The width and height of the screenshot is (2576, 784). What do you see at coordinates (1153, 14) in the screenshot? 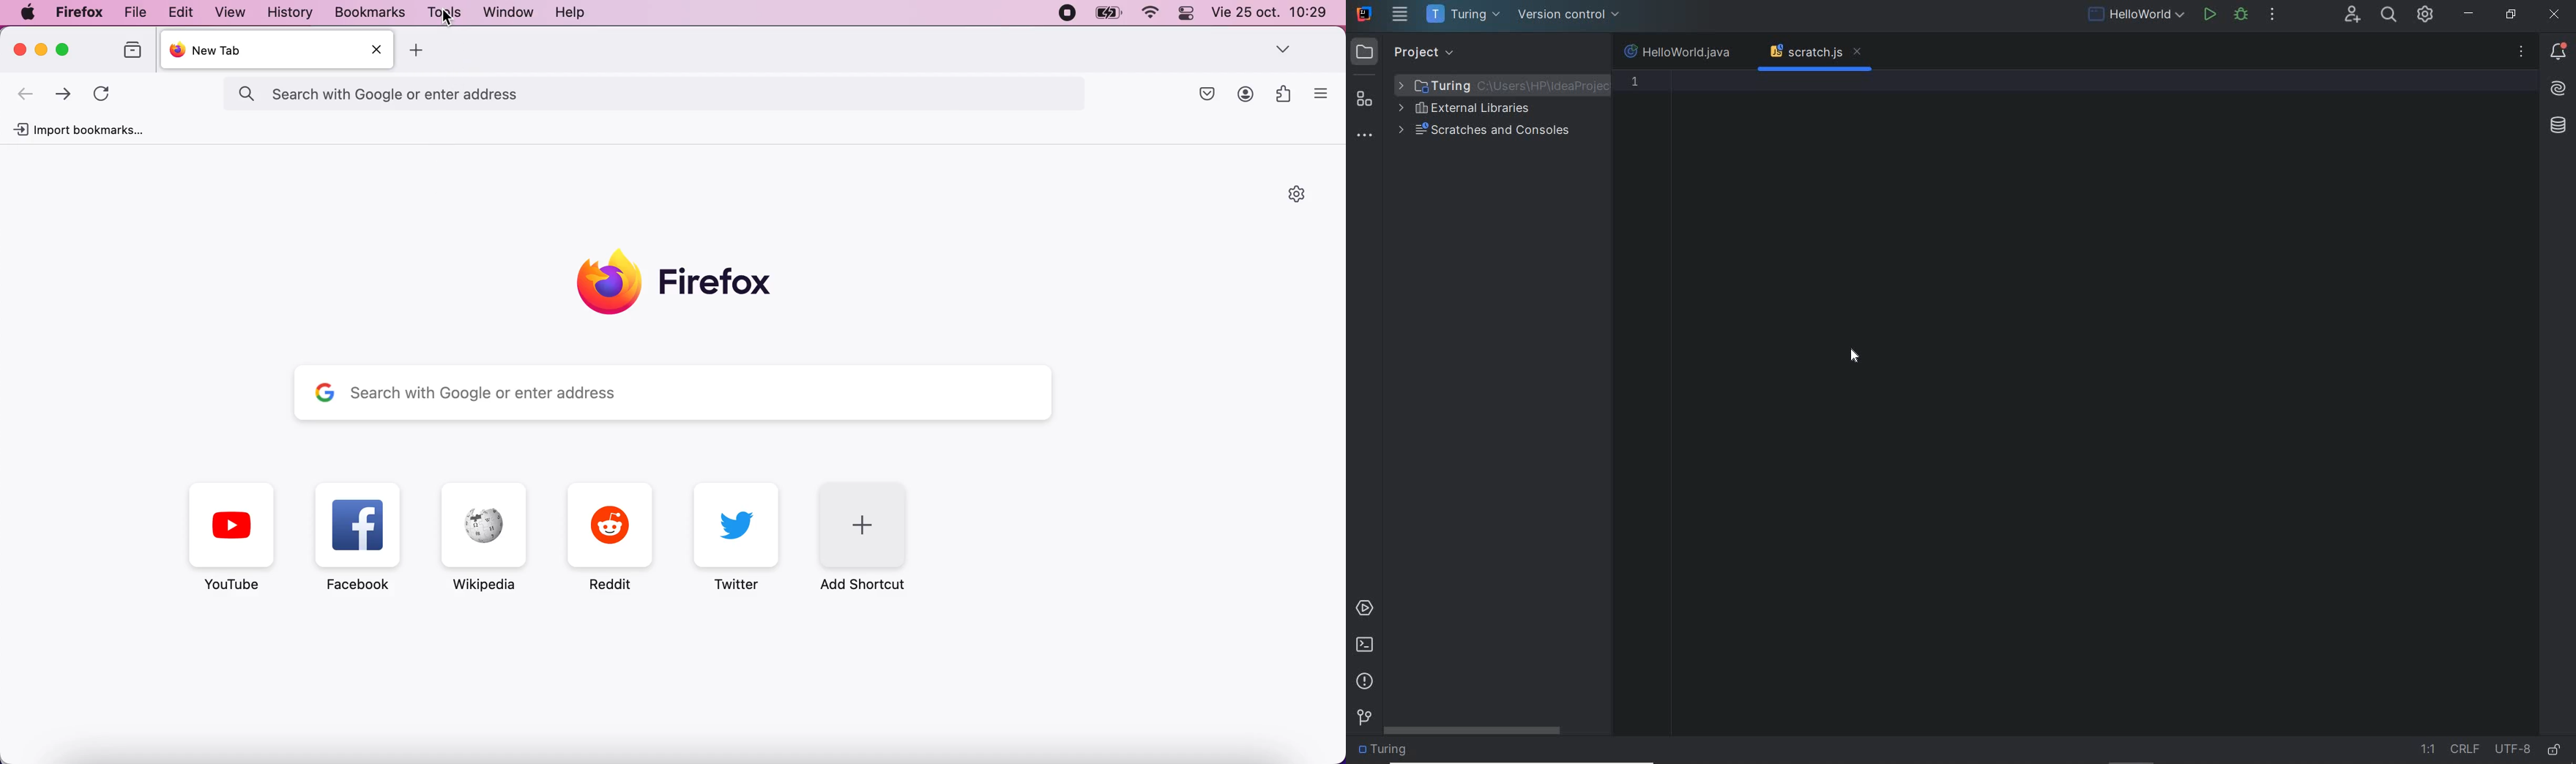
I see `Wifi` at bounding box center [1153, 14].